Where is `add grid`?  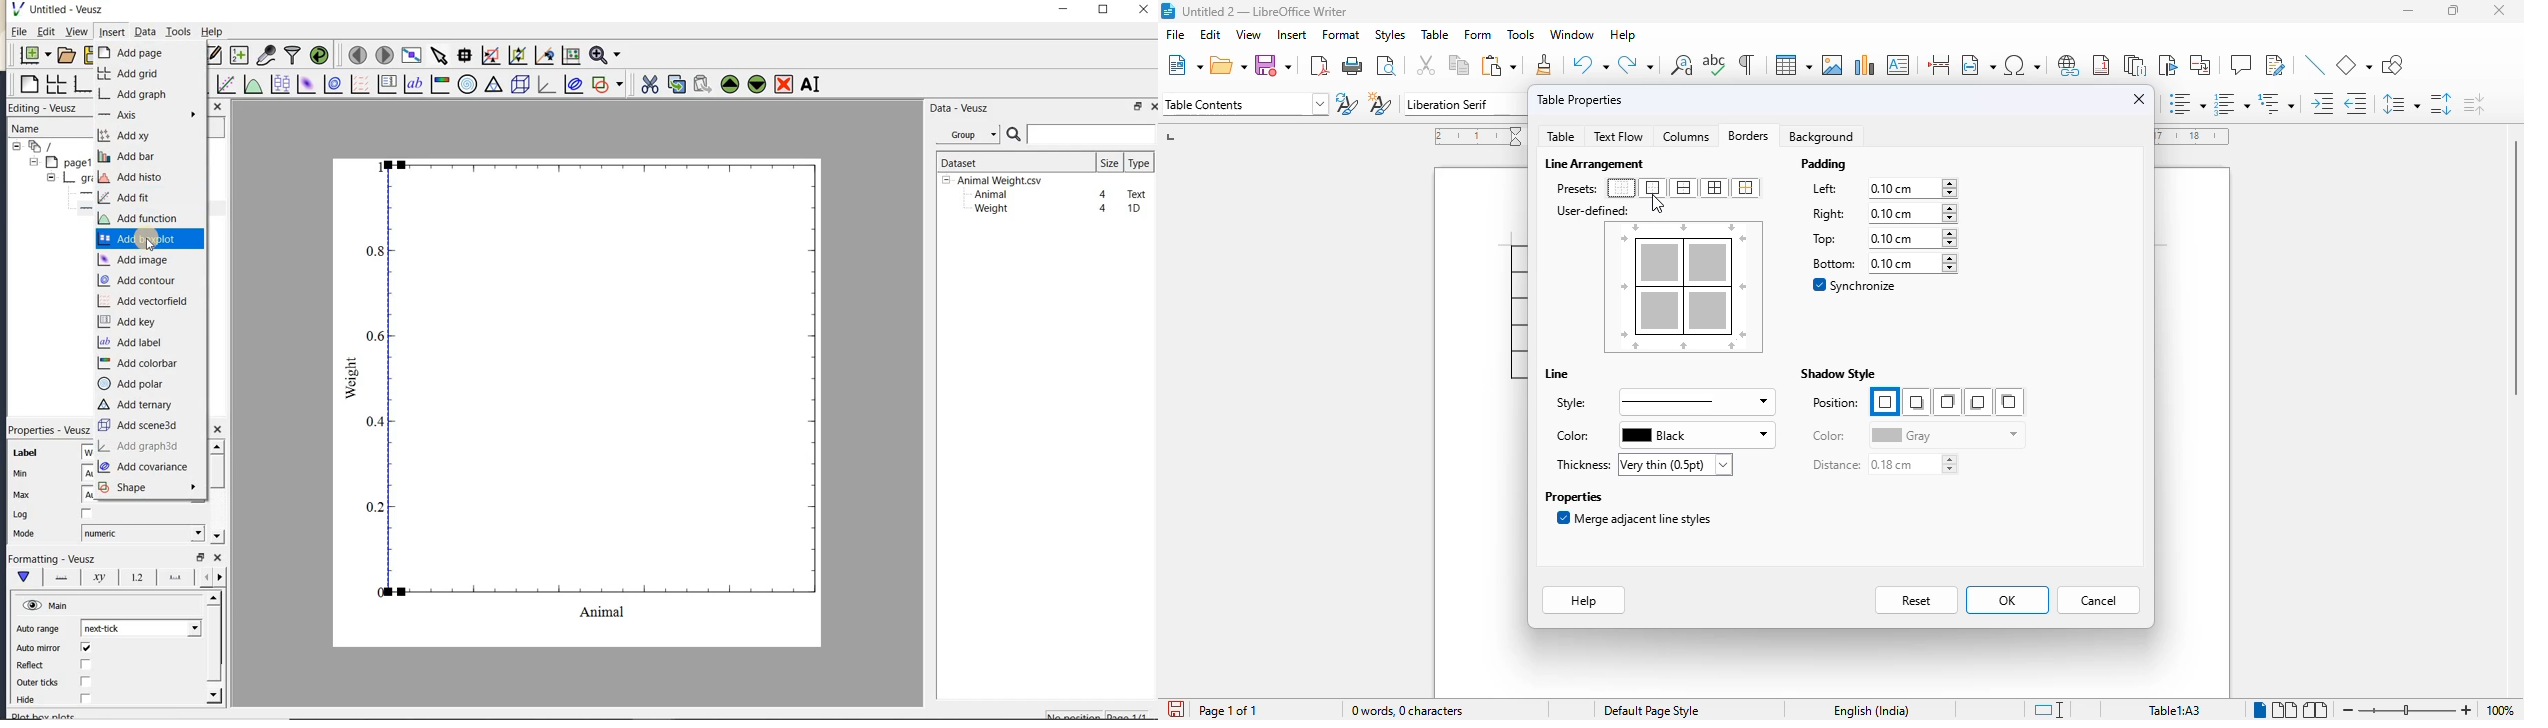 add grid is located at coordinates (131, 73).